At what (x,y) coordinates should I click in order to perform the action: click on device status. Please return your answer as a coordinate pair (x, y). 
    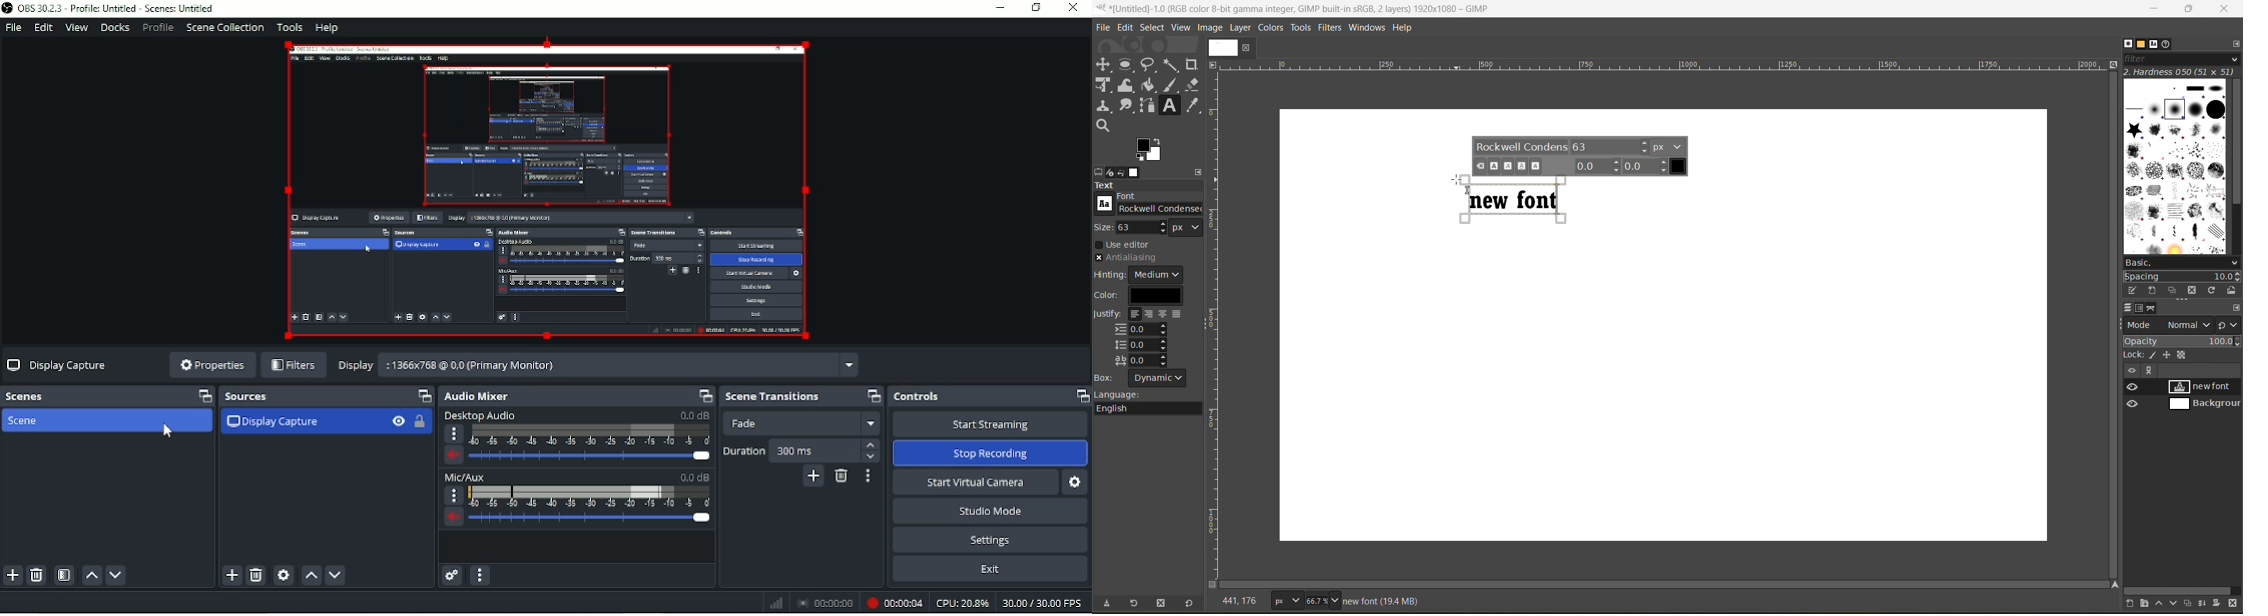
    Looking at the image, I should click on (1112, 172).